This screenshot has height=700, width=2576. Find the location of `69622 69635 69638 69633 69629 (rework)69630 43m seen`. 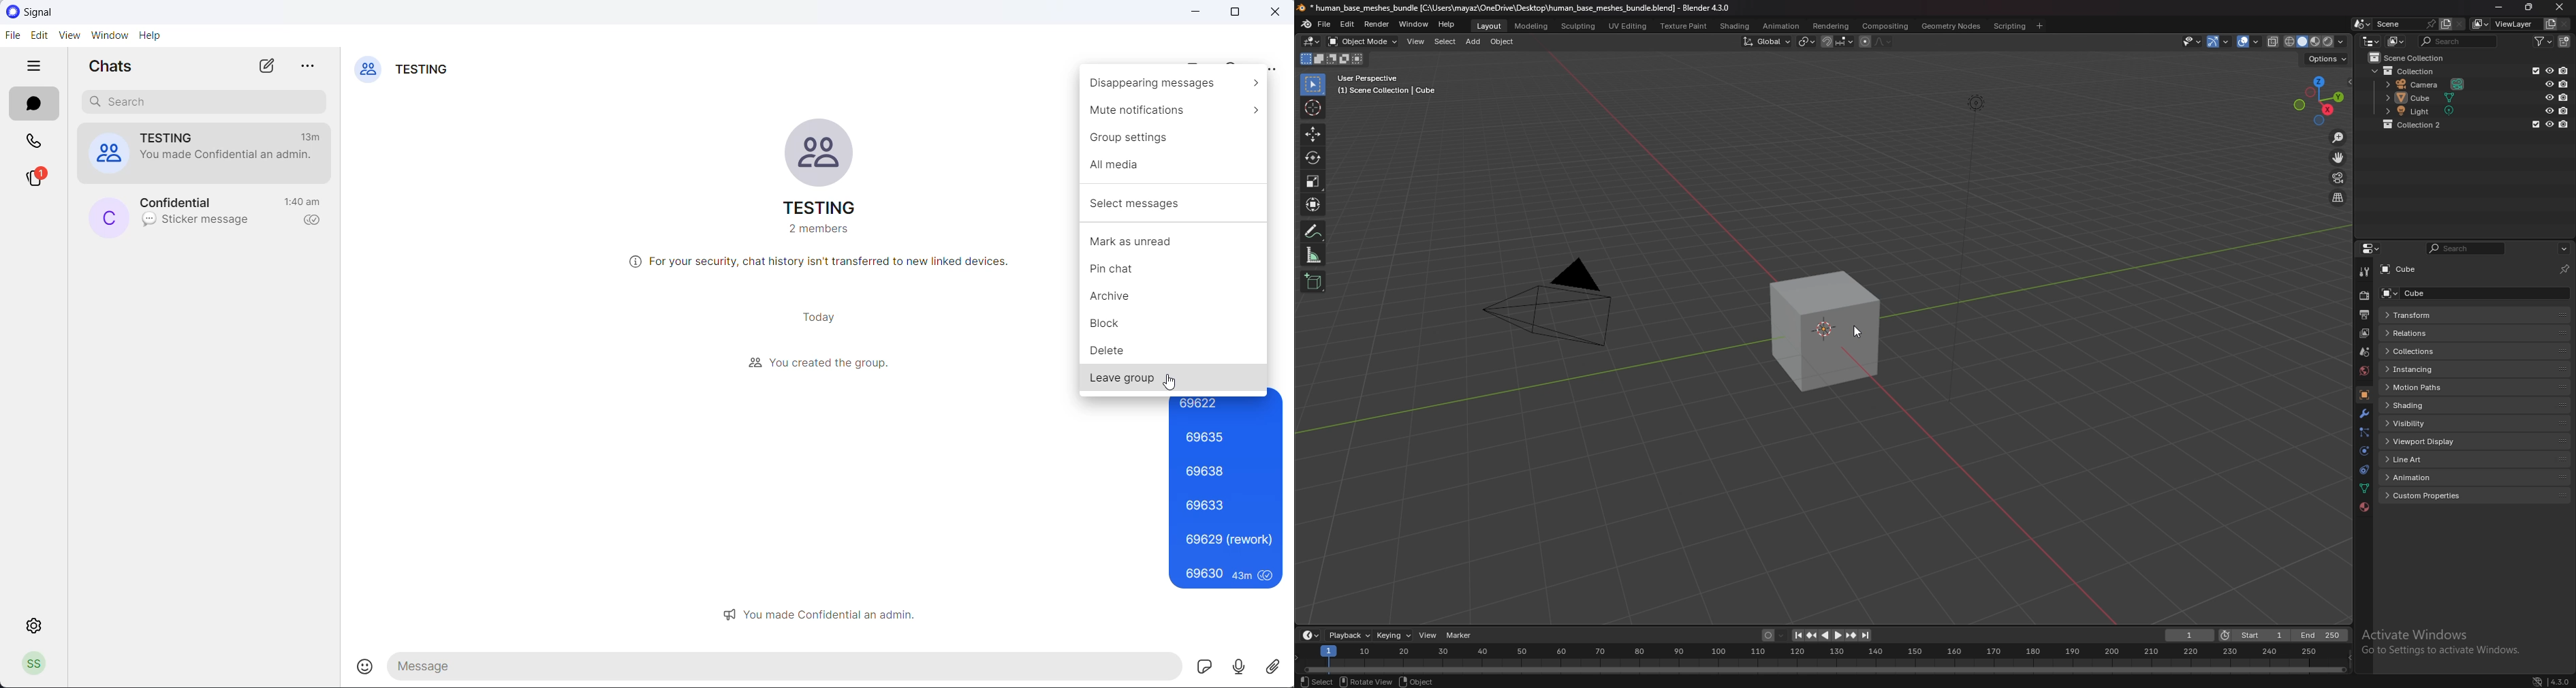

69622 69635 69638 69633 69629 (rework)69630 43m seen is located at coordinates (1227, 493).